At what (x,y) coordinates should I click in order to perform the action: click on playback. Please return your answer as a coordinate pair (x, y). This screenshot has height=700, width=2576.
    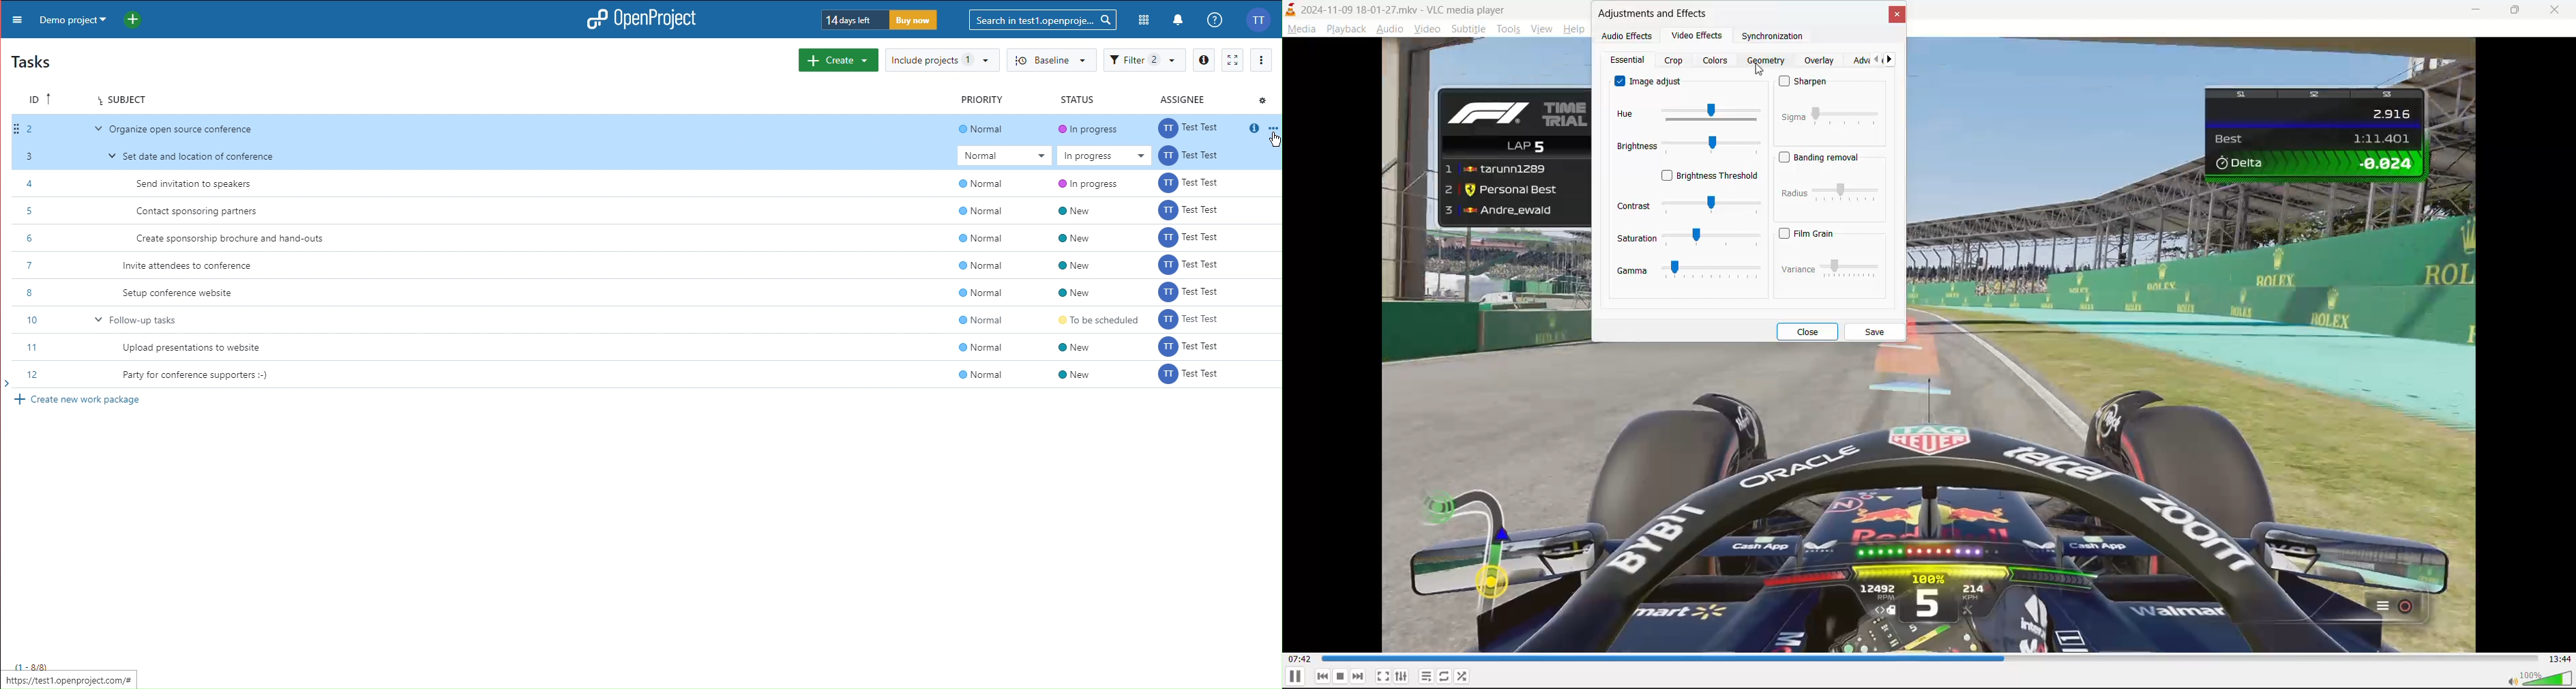
    Looking at the image, I should click on (1346, 27).